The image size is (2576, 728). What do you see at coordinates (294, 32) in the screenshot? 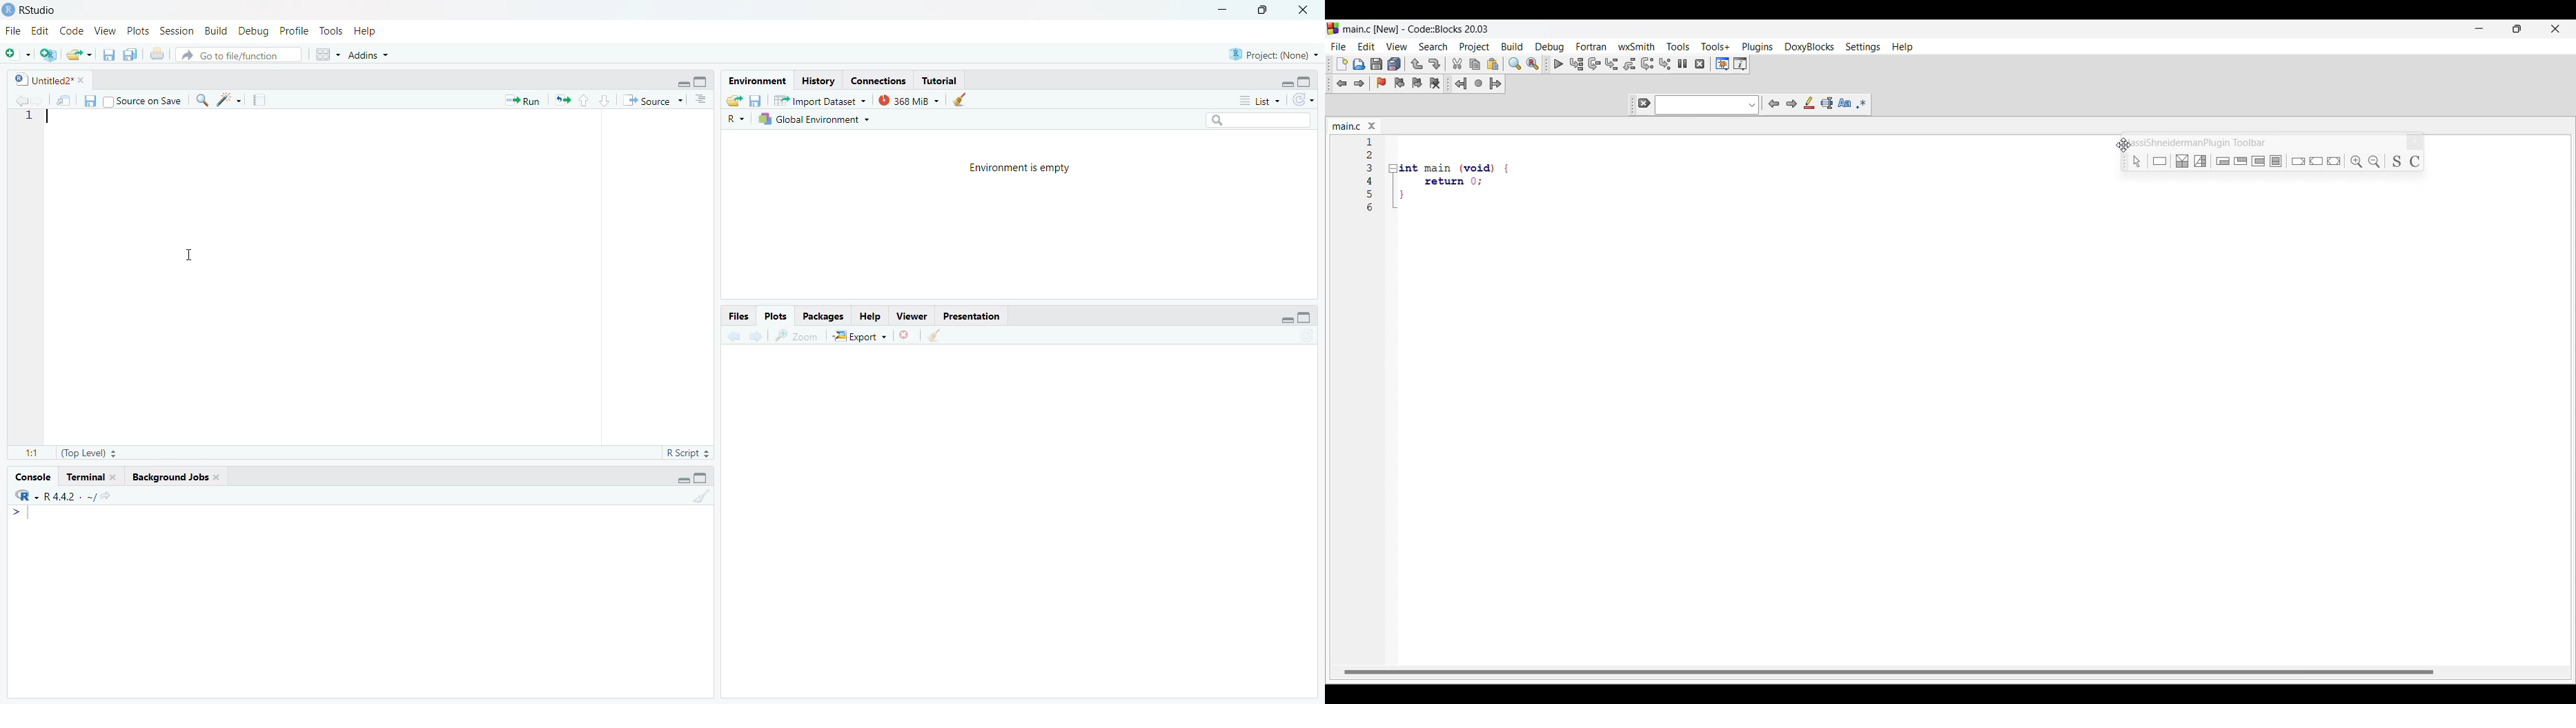
I see `1g Profile` at bounding box center [294, 32].